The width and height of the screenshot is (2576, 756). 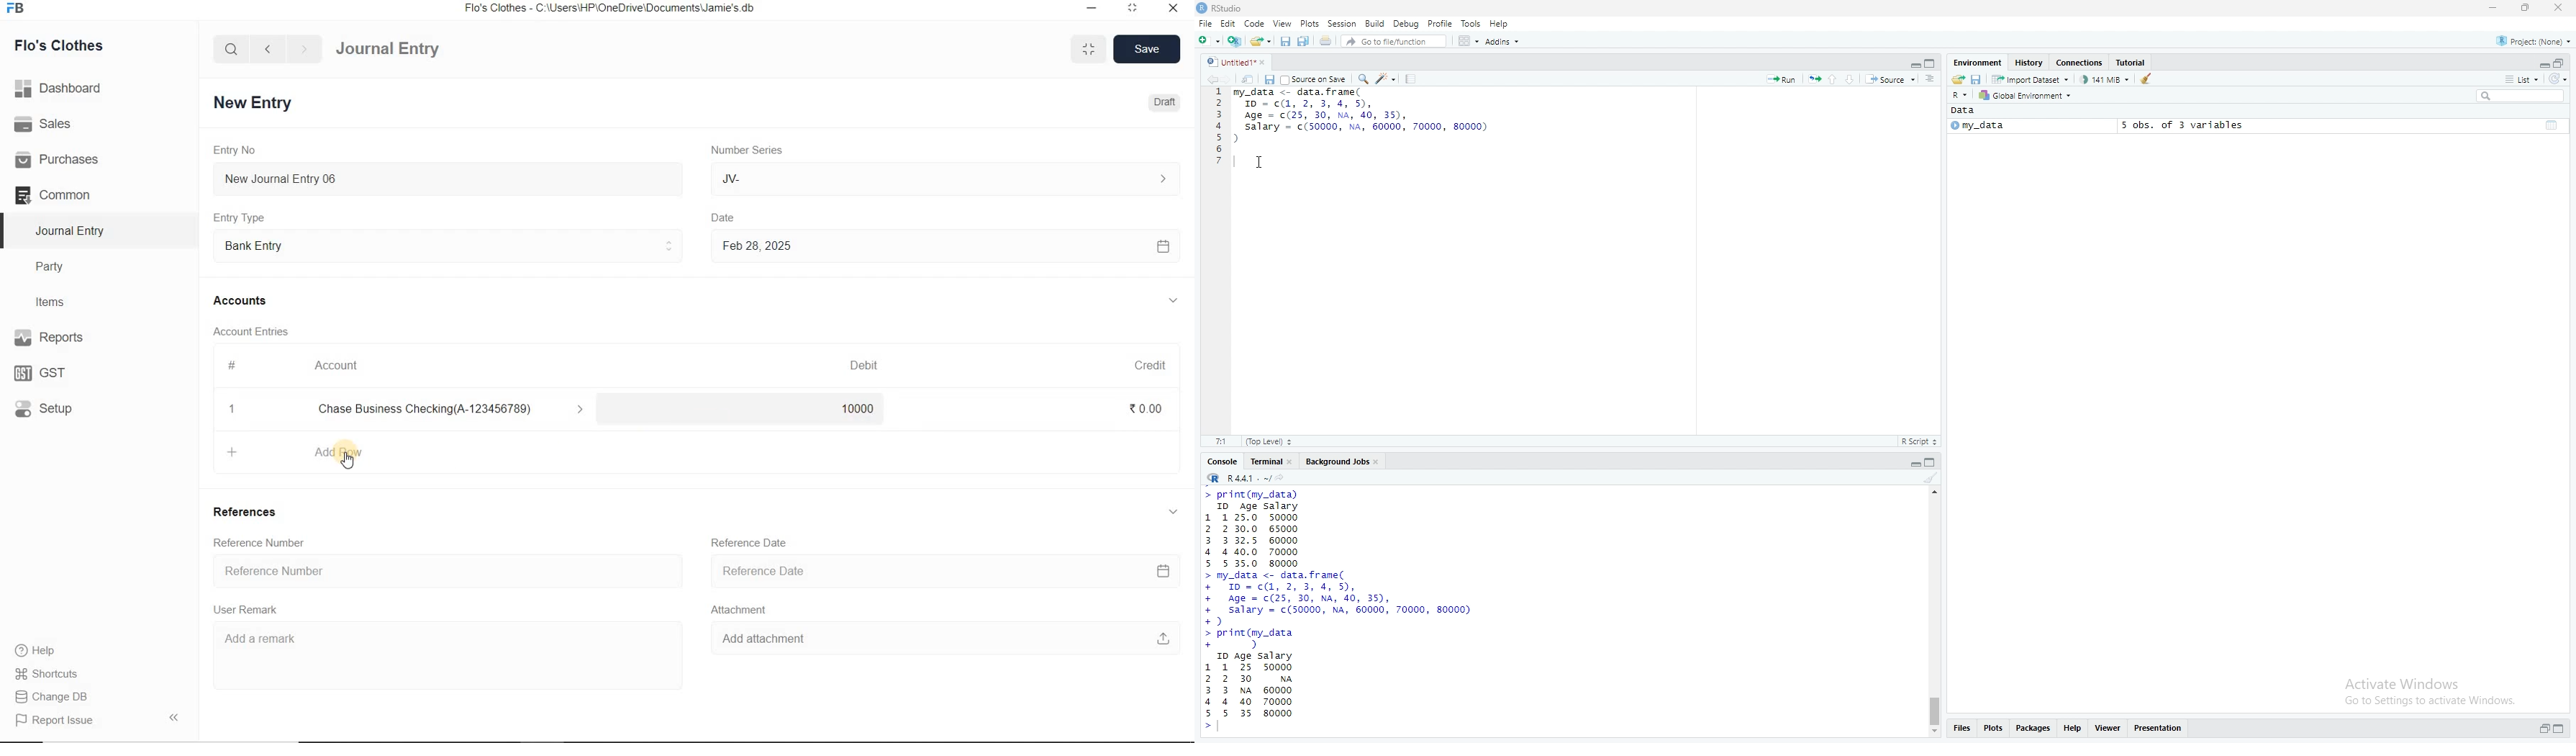 I want to click on Plots, so click(x=1310, y=23).